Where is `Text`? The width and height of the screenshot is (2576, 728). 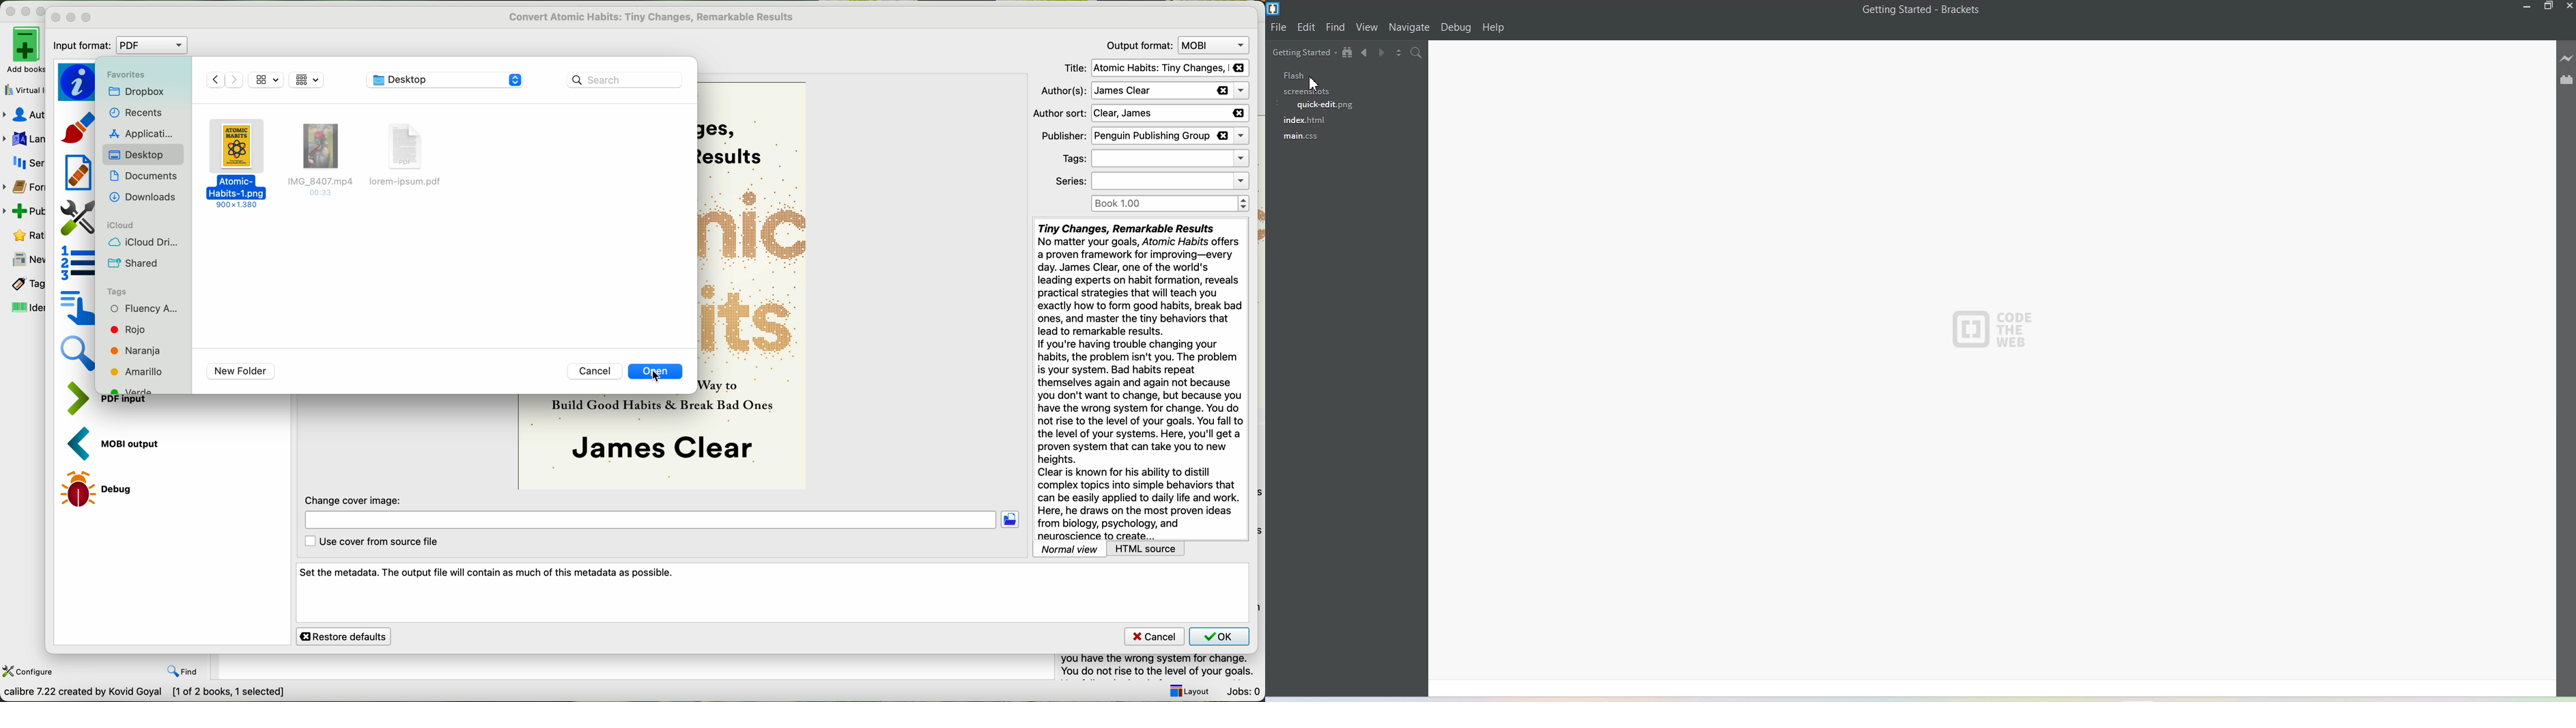 Text is located at coordinates (1922, 10).